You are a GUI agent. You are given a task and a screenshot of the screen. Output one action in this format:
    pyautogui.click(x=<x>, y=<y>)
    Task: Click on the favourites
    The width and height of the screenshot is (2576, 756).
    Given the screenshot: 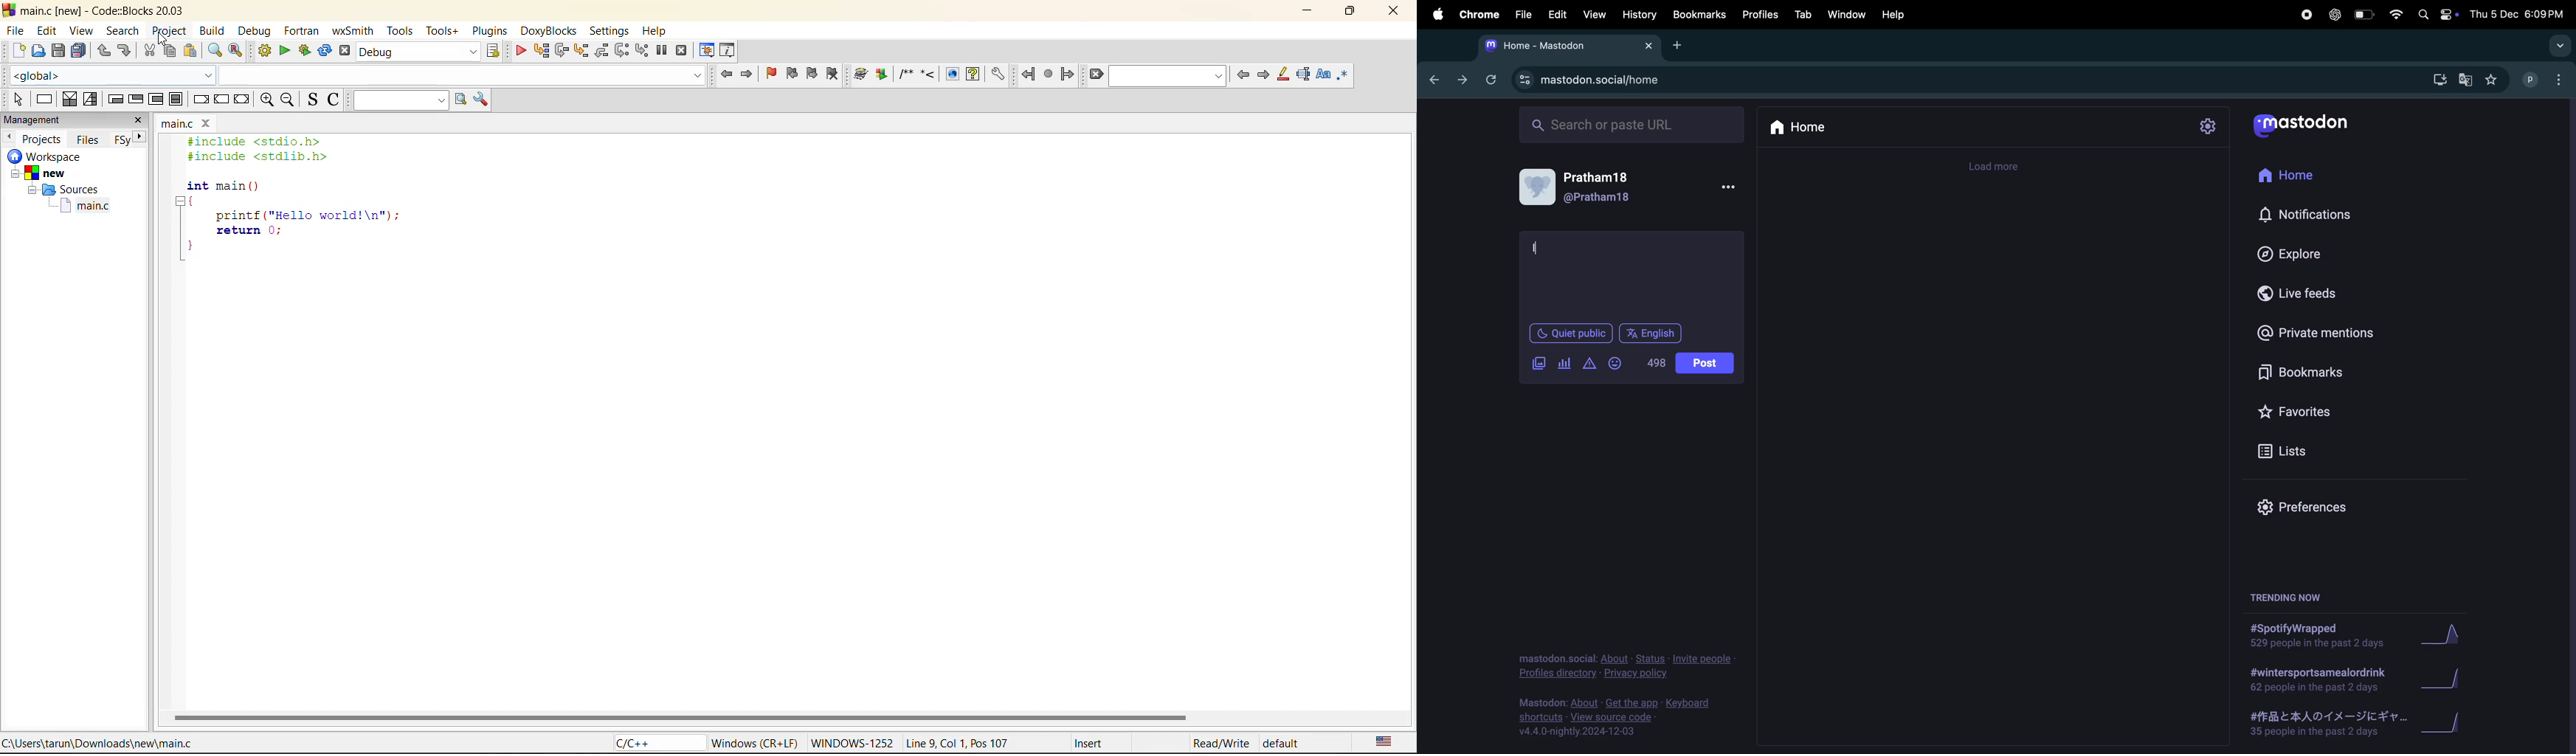 What is the action you would take?
    pyautogui.click(x=2494, y=82)
    